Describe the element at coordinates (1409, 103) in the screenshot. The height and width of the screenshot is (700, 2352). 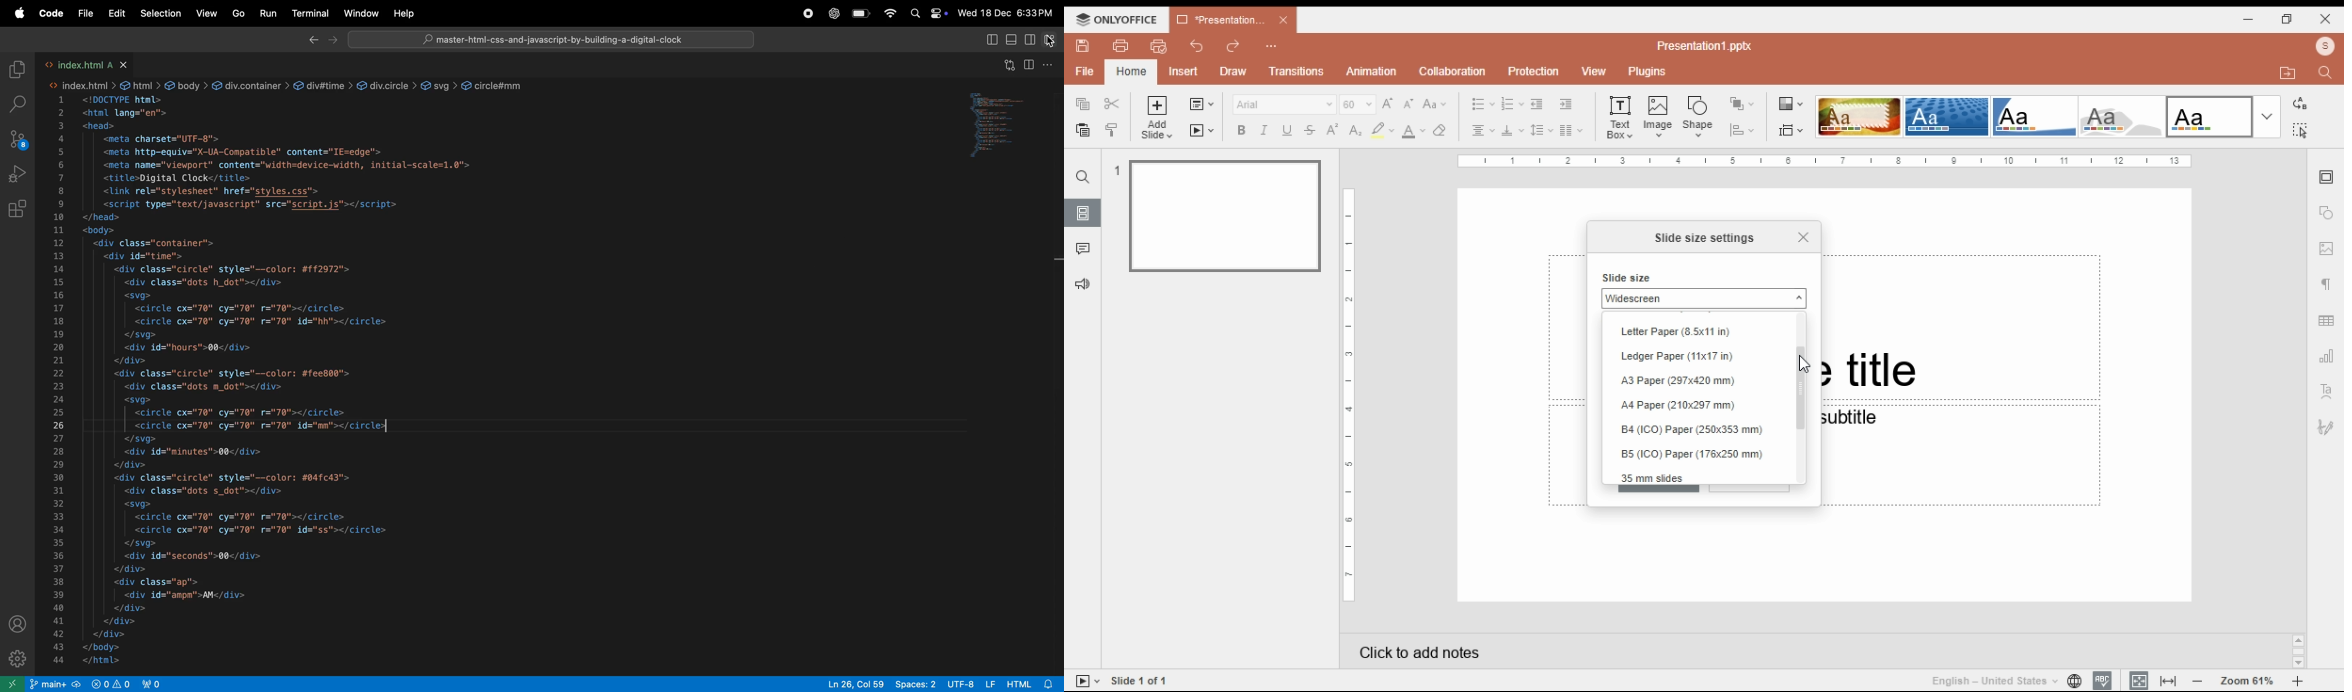
I see `decrement font size` at that location.